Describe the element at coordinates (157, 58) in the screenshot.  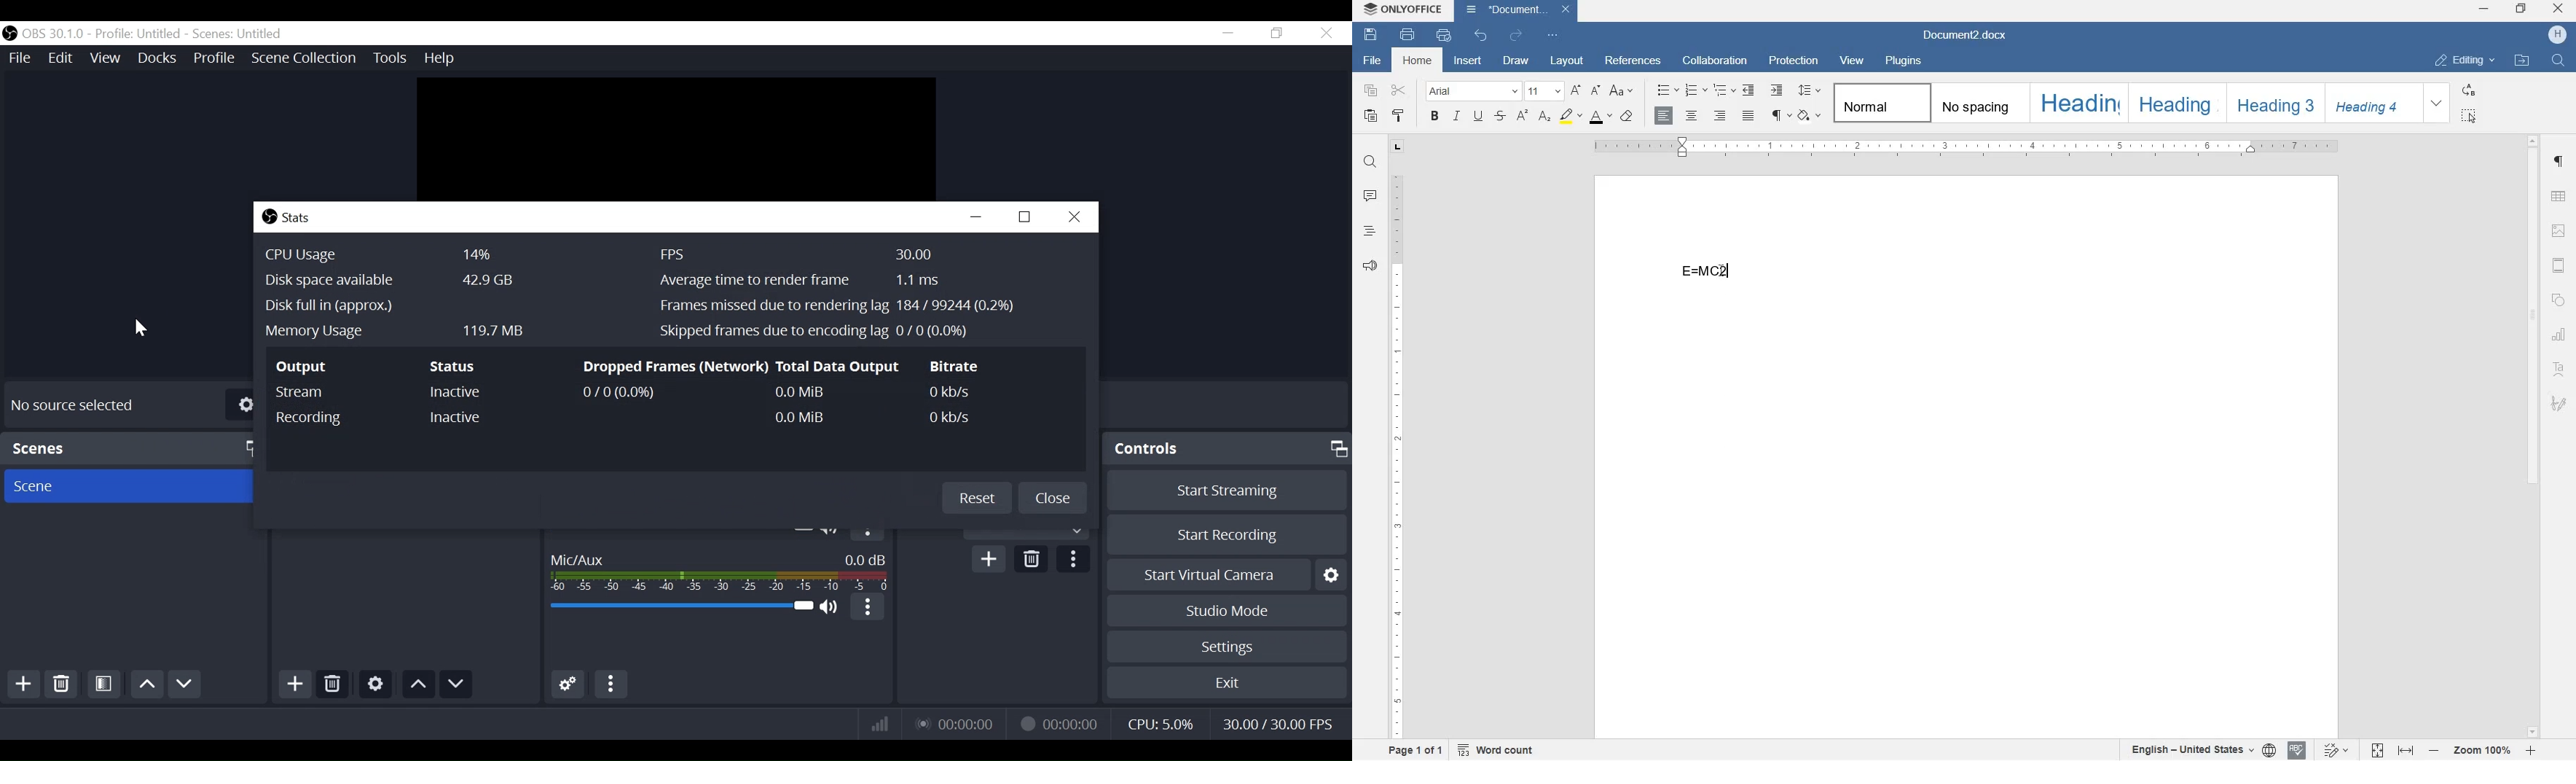
I see `Docks` at that location.